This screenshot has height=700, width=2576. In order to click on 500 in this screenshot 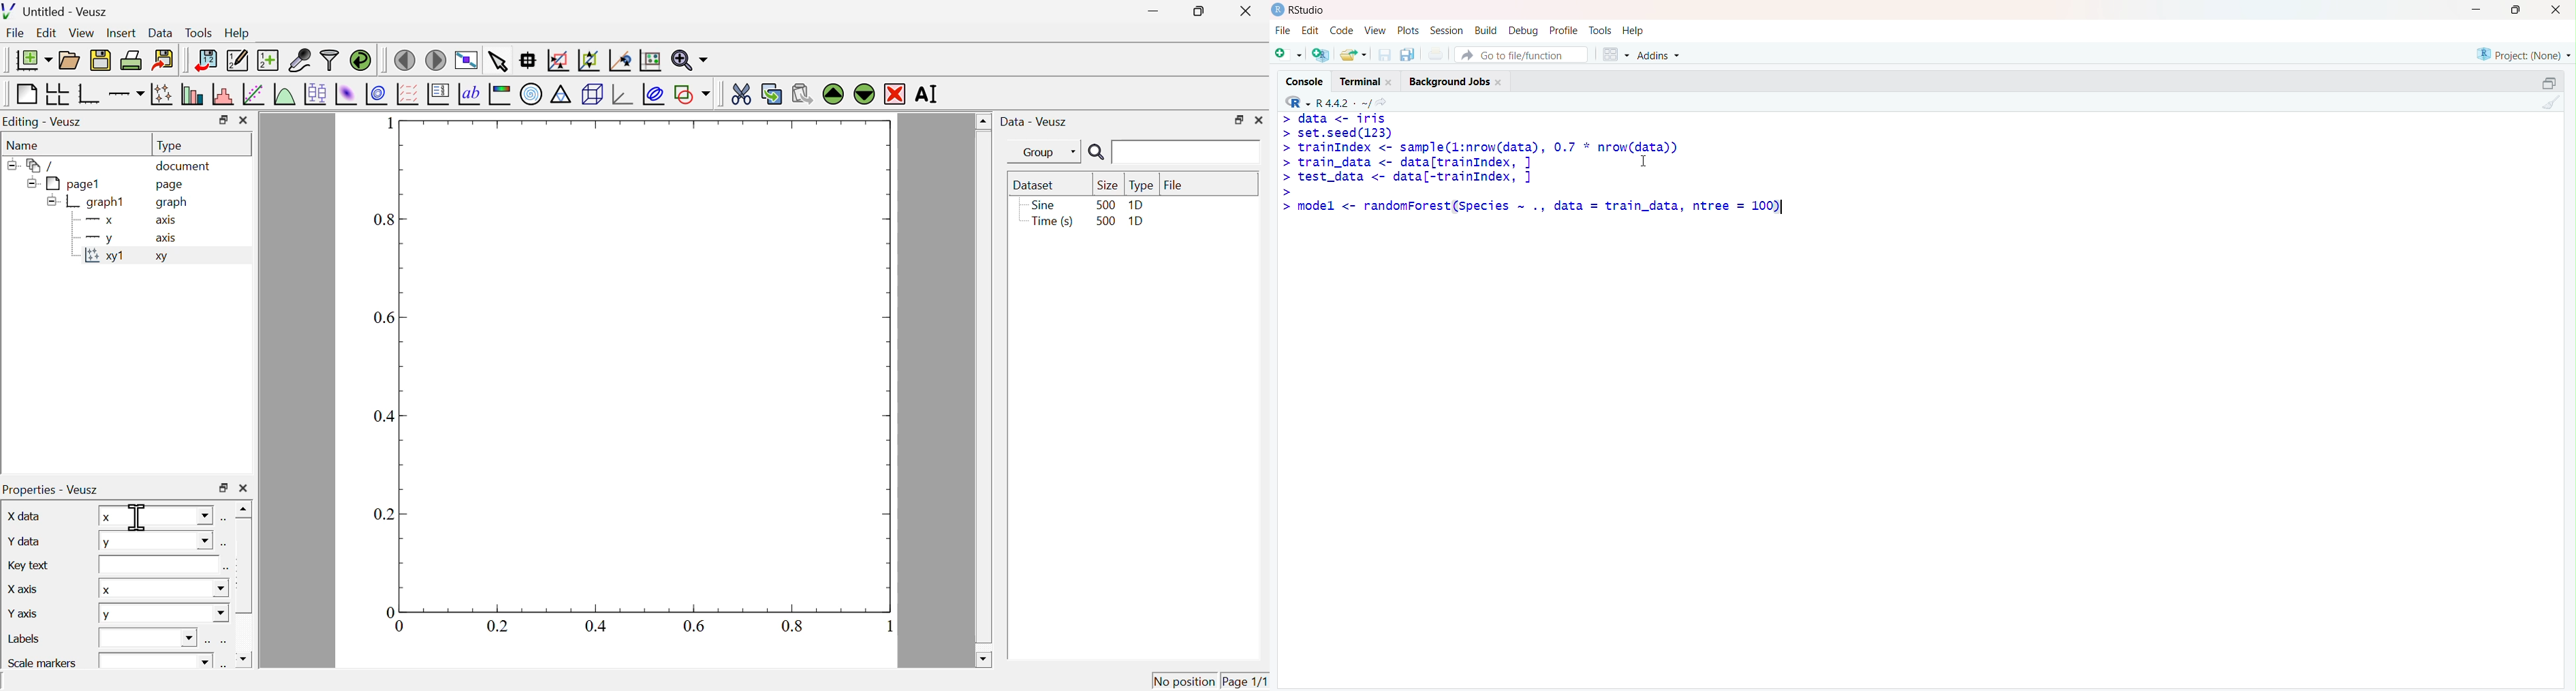, I will do `click(1105, 222)`.